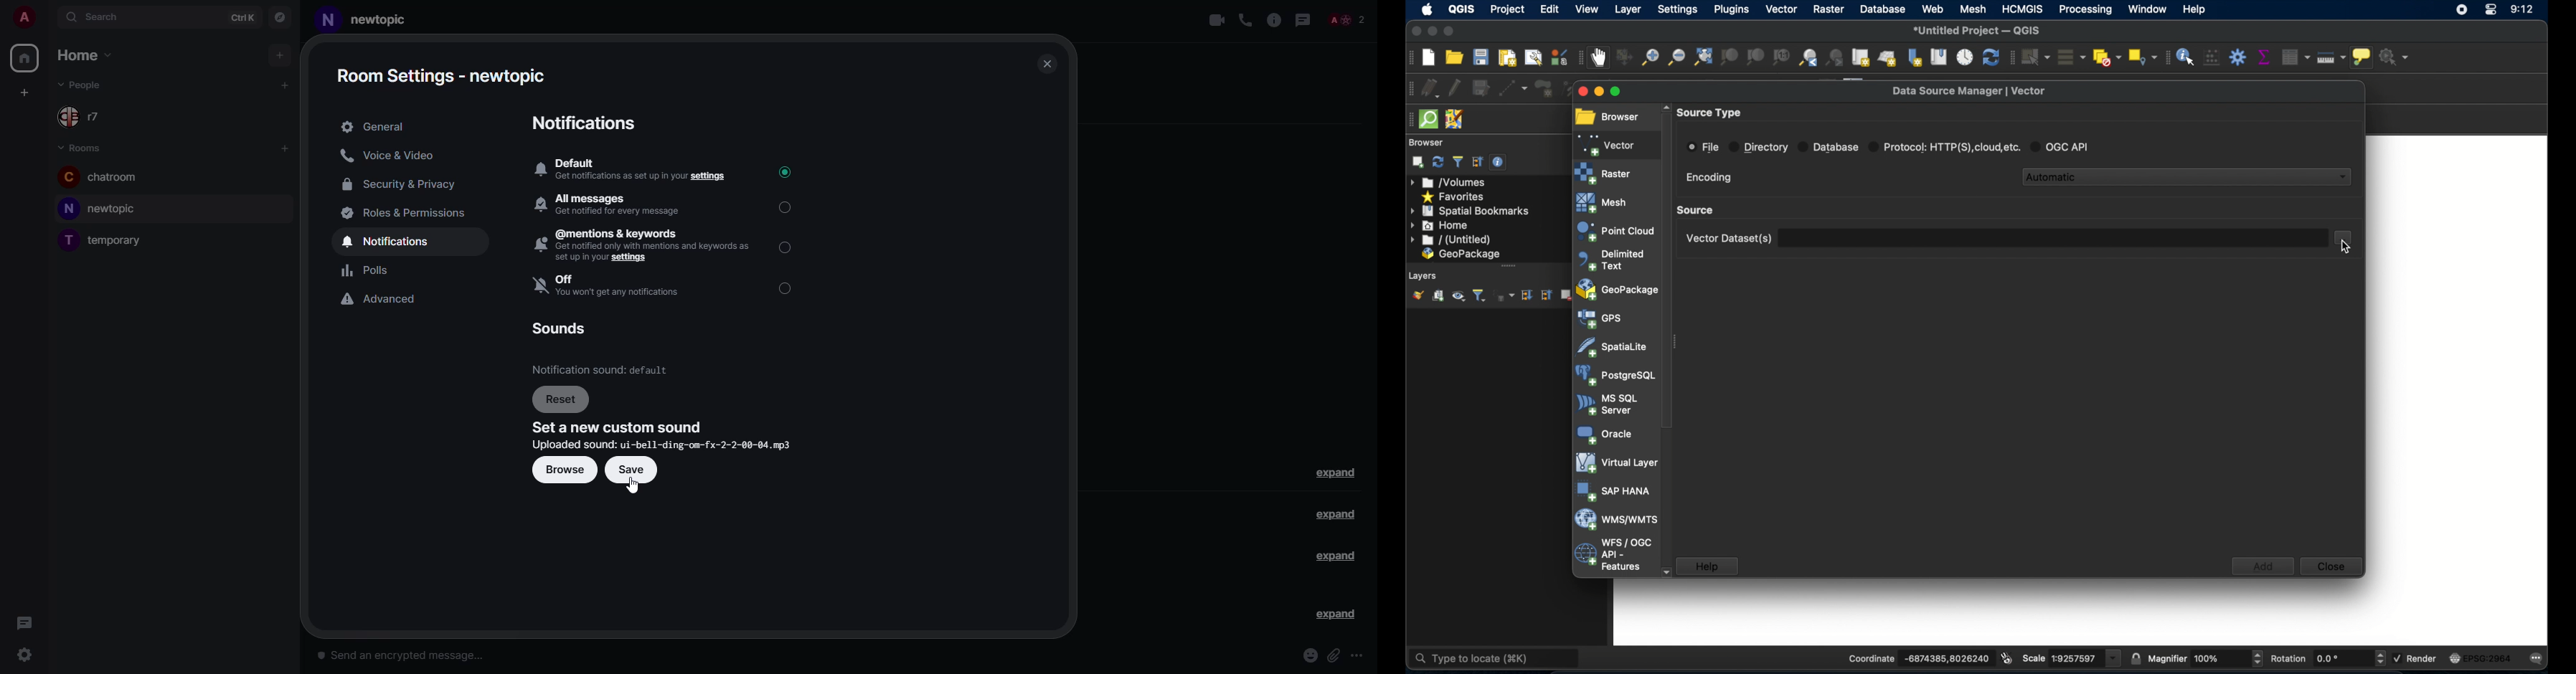 Image resolution: width=2576 pixels, height=700 pixels. Describe the element at coordinates (2523, 10) in the screenshot. I see `time` at that location.